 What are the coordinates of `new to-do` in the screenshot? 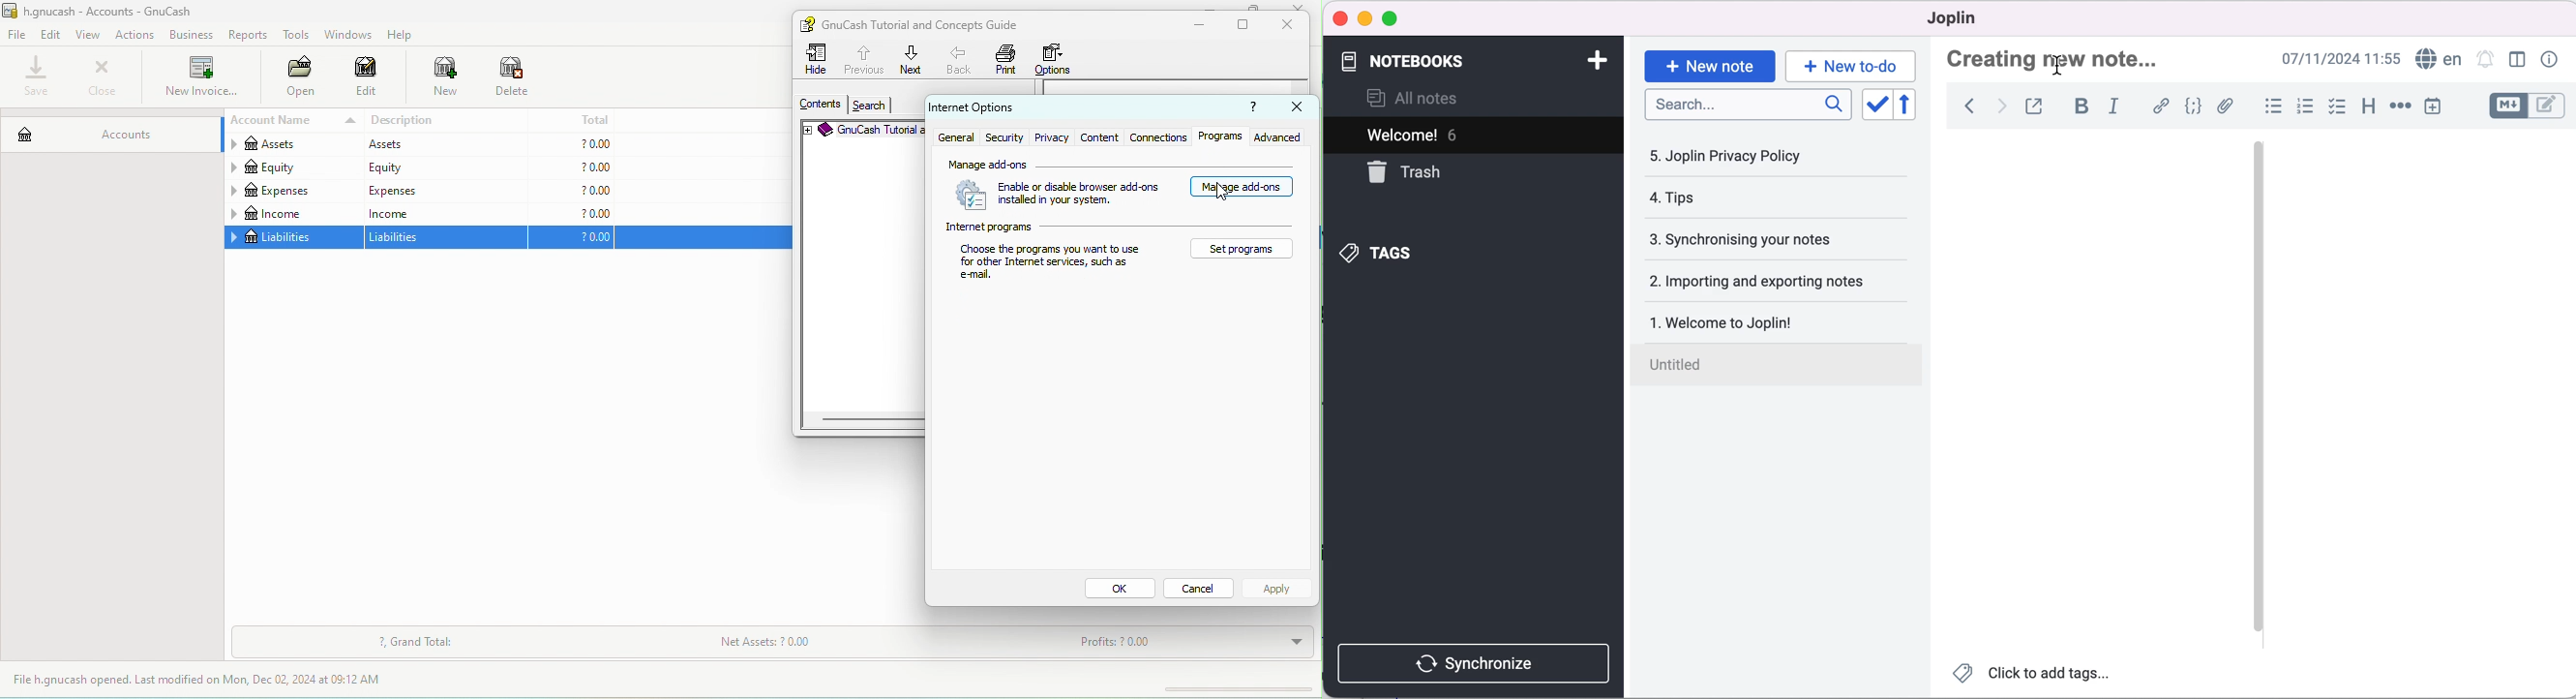 It's located at (1853, 65).